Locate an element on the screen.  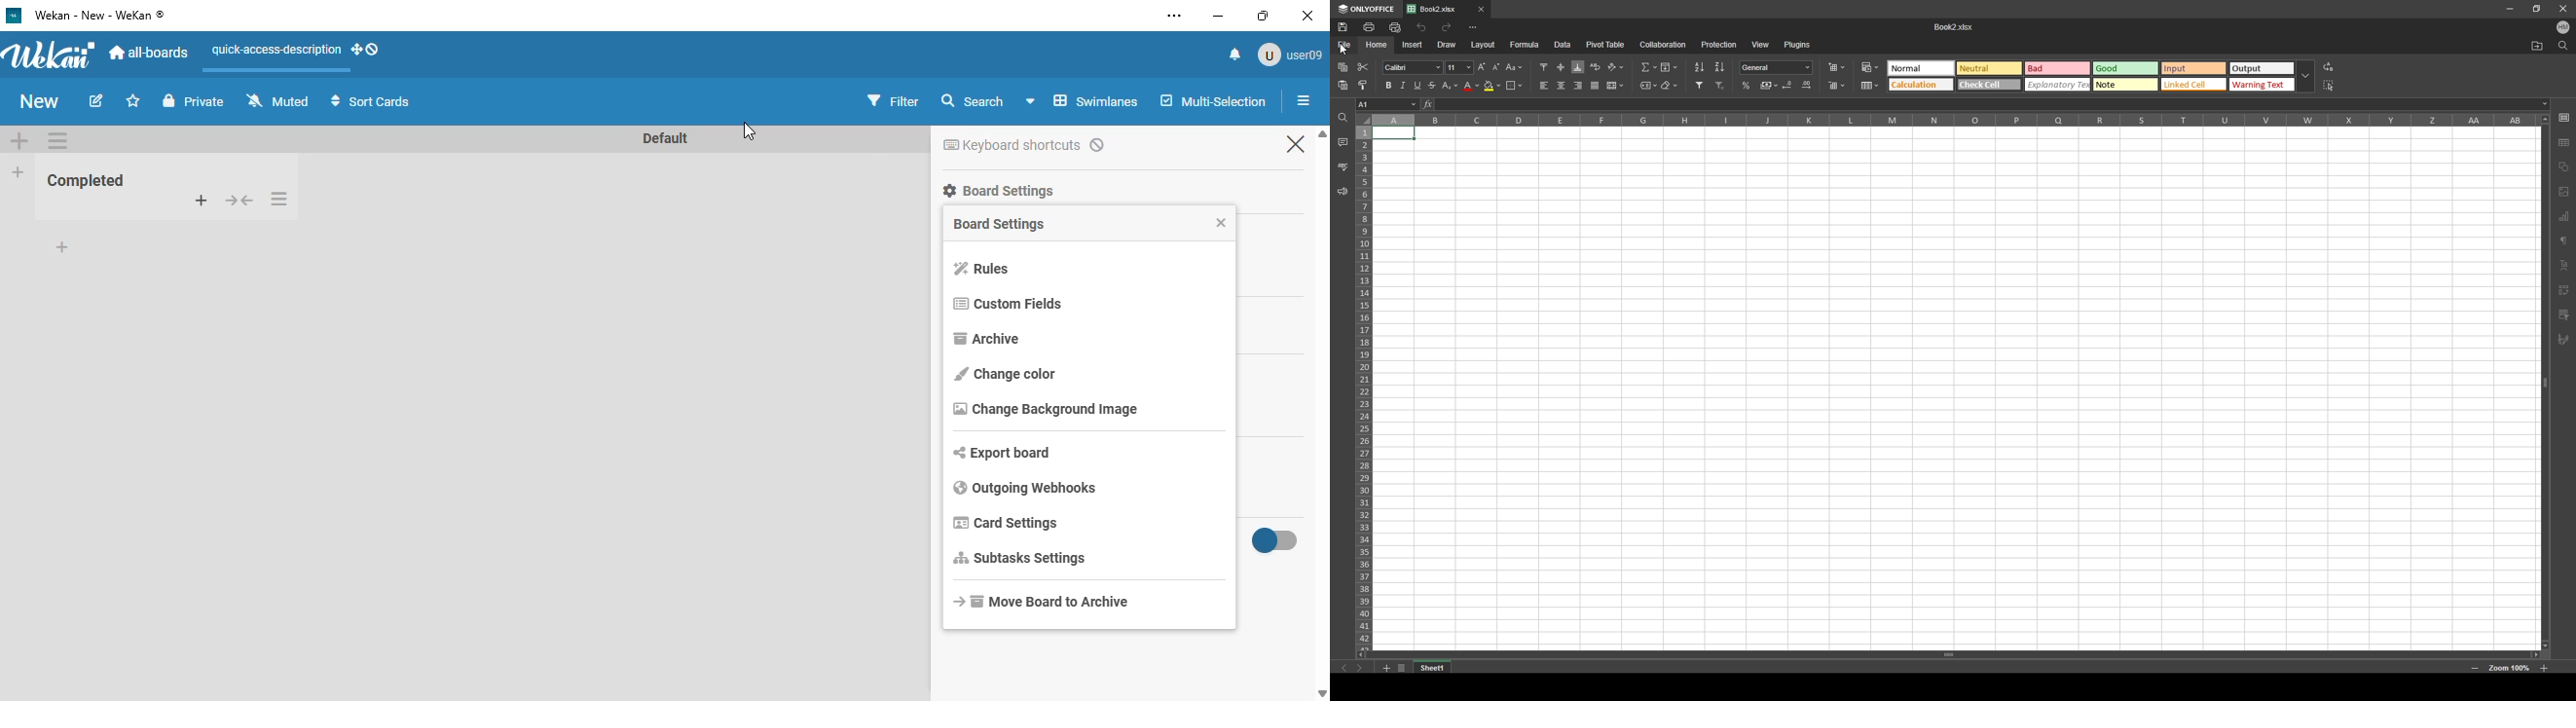
percentage is located at coordinates (1747, 86).